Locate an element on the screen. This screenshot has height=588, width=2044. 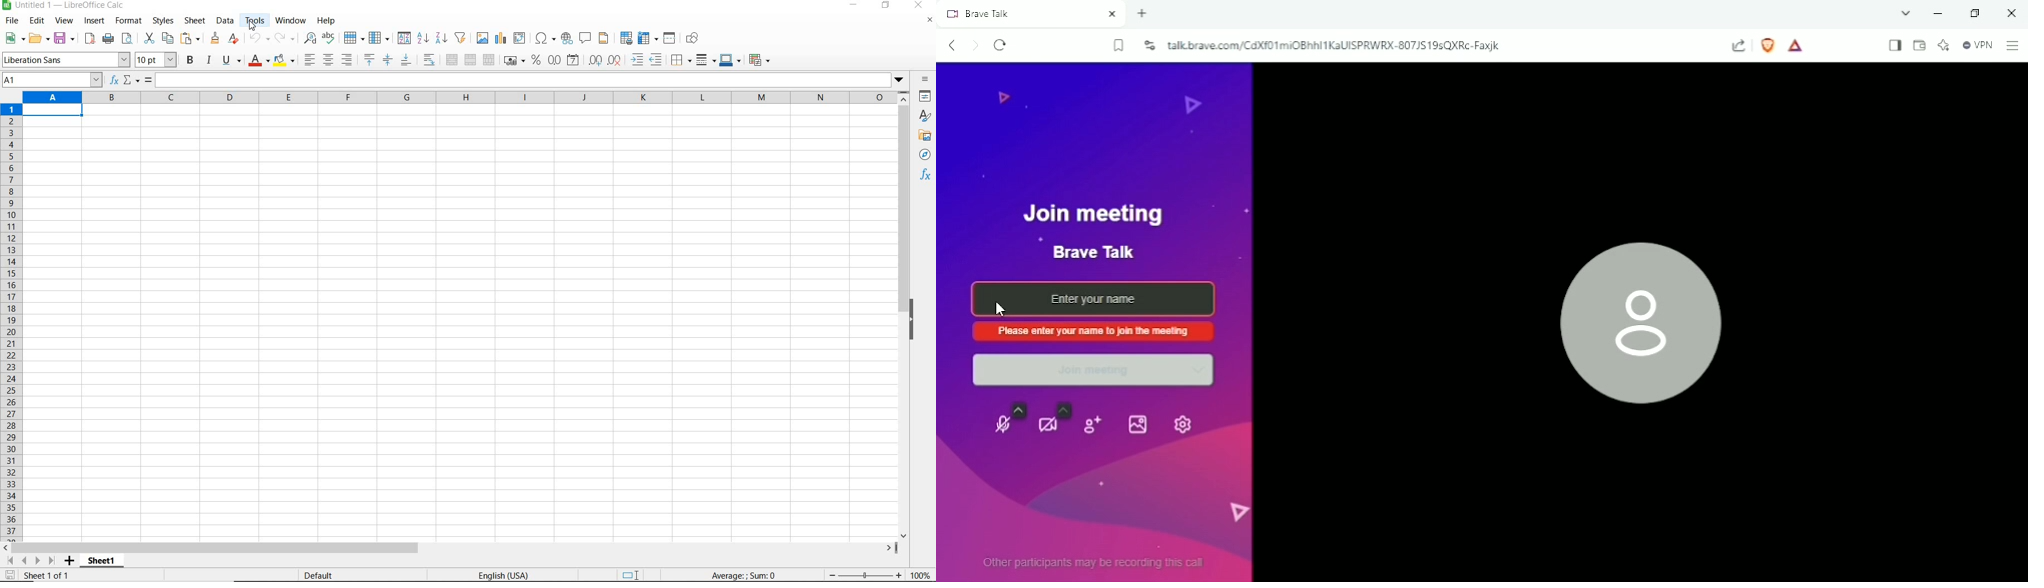
align left is located at coordinates (309, 60).